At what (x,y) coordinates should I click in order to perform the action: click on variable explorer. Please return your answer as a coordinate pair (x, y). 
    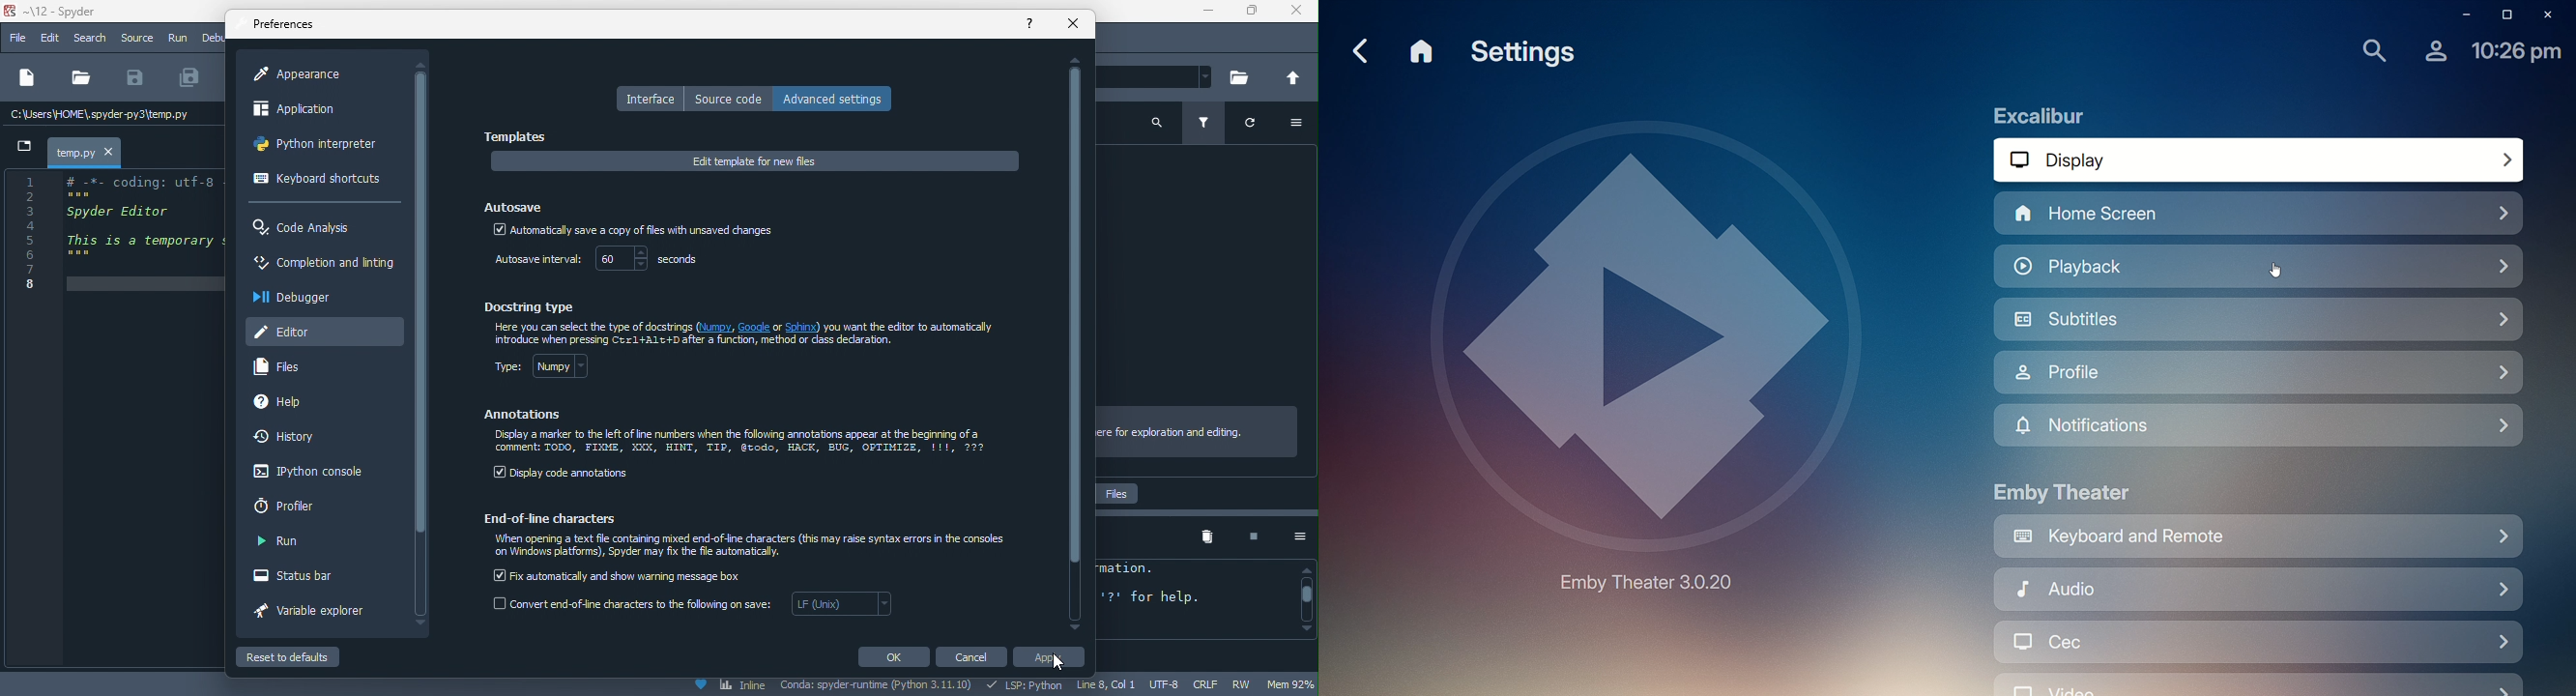
    Looking at the image, I should click on (320, 614).